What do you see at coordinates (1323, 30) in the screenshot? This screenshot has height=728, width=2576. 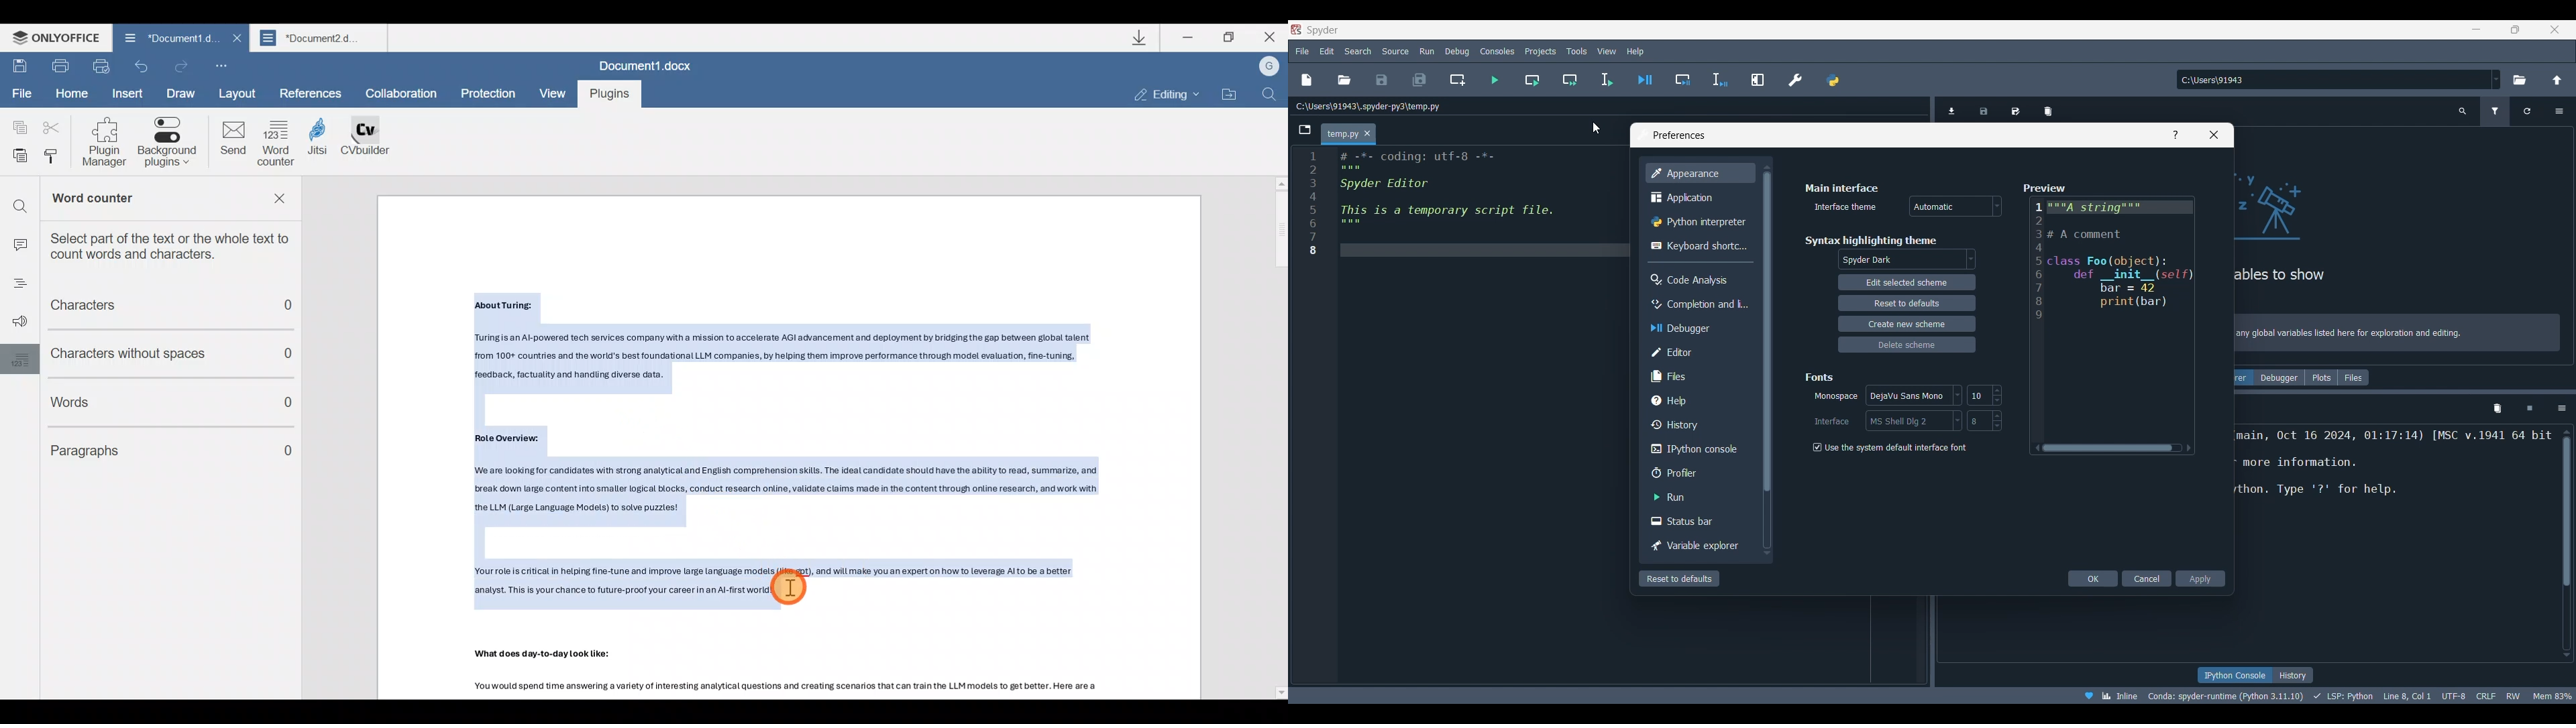 I see `Software name` at bounding box center [1323, 30].